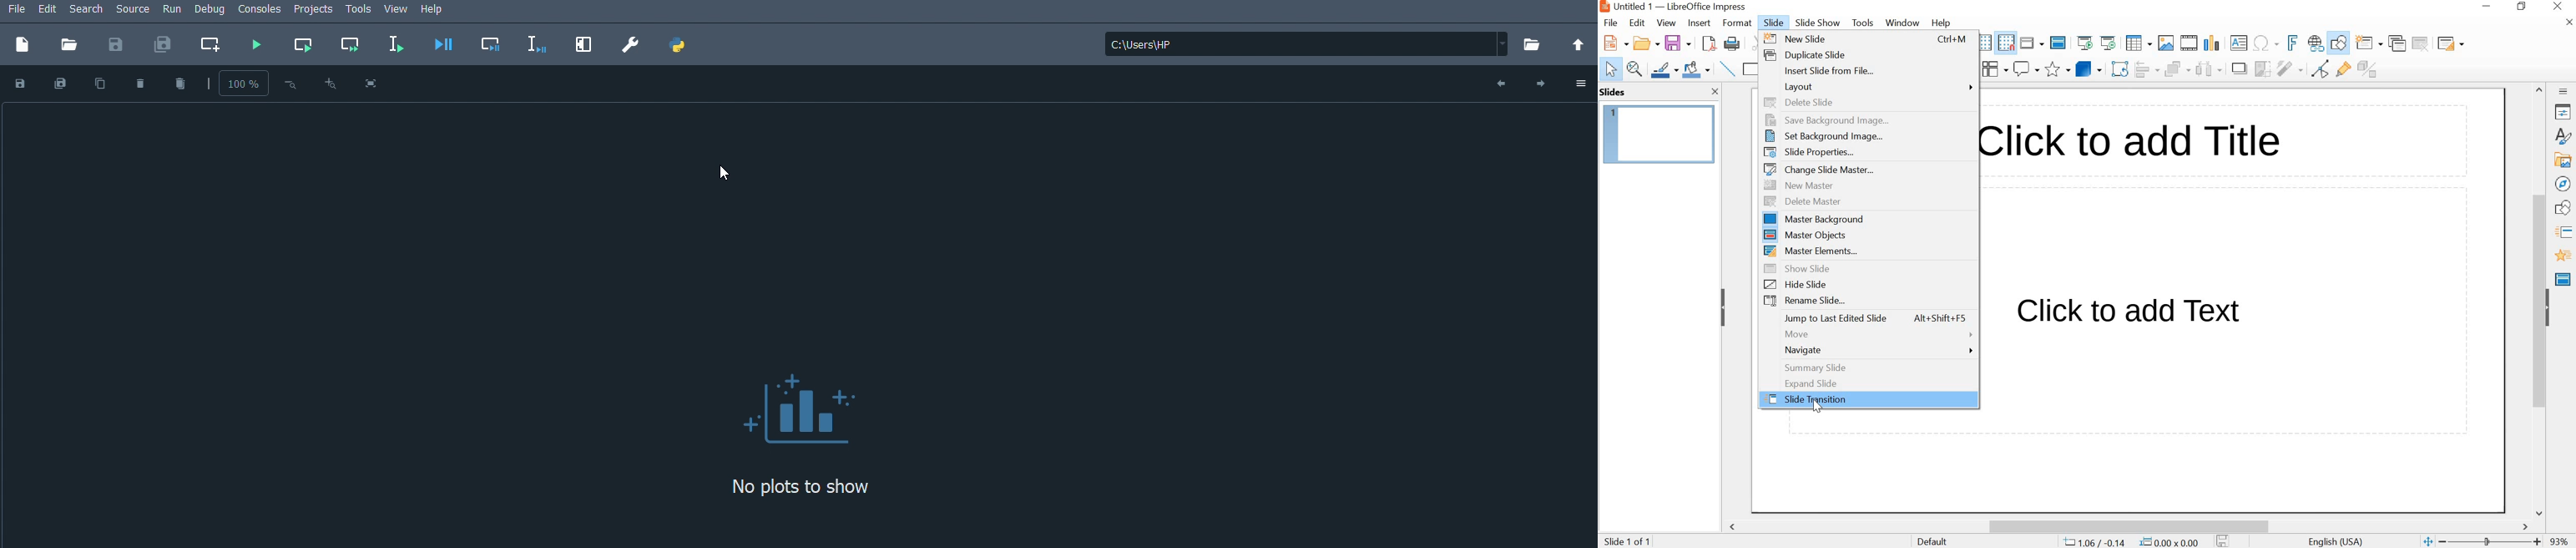 The height and width of the screenshot is (560, 2576). What do you see at coordinates (2239, 43) in the screenshot?
I see `Insert Text Box` at bounding box center [2239, 43].